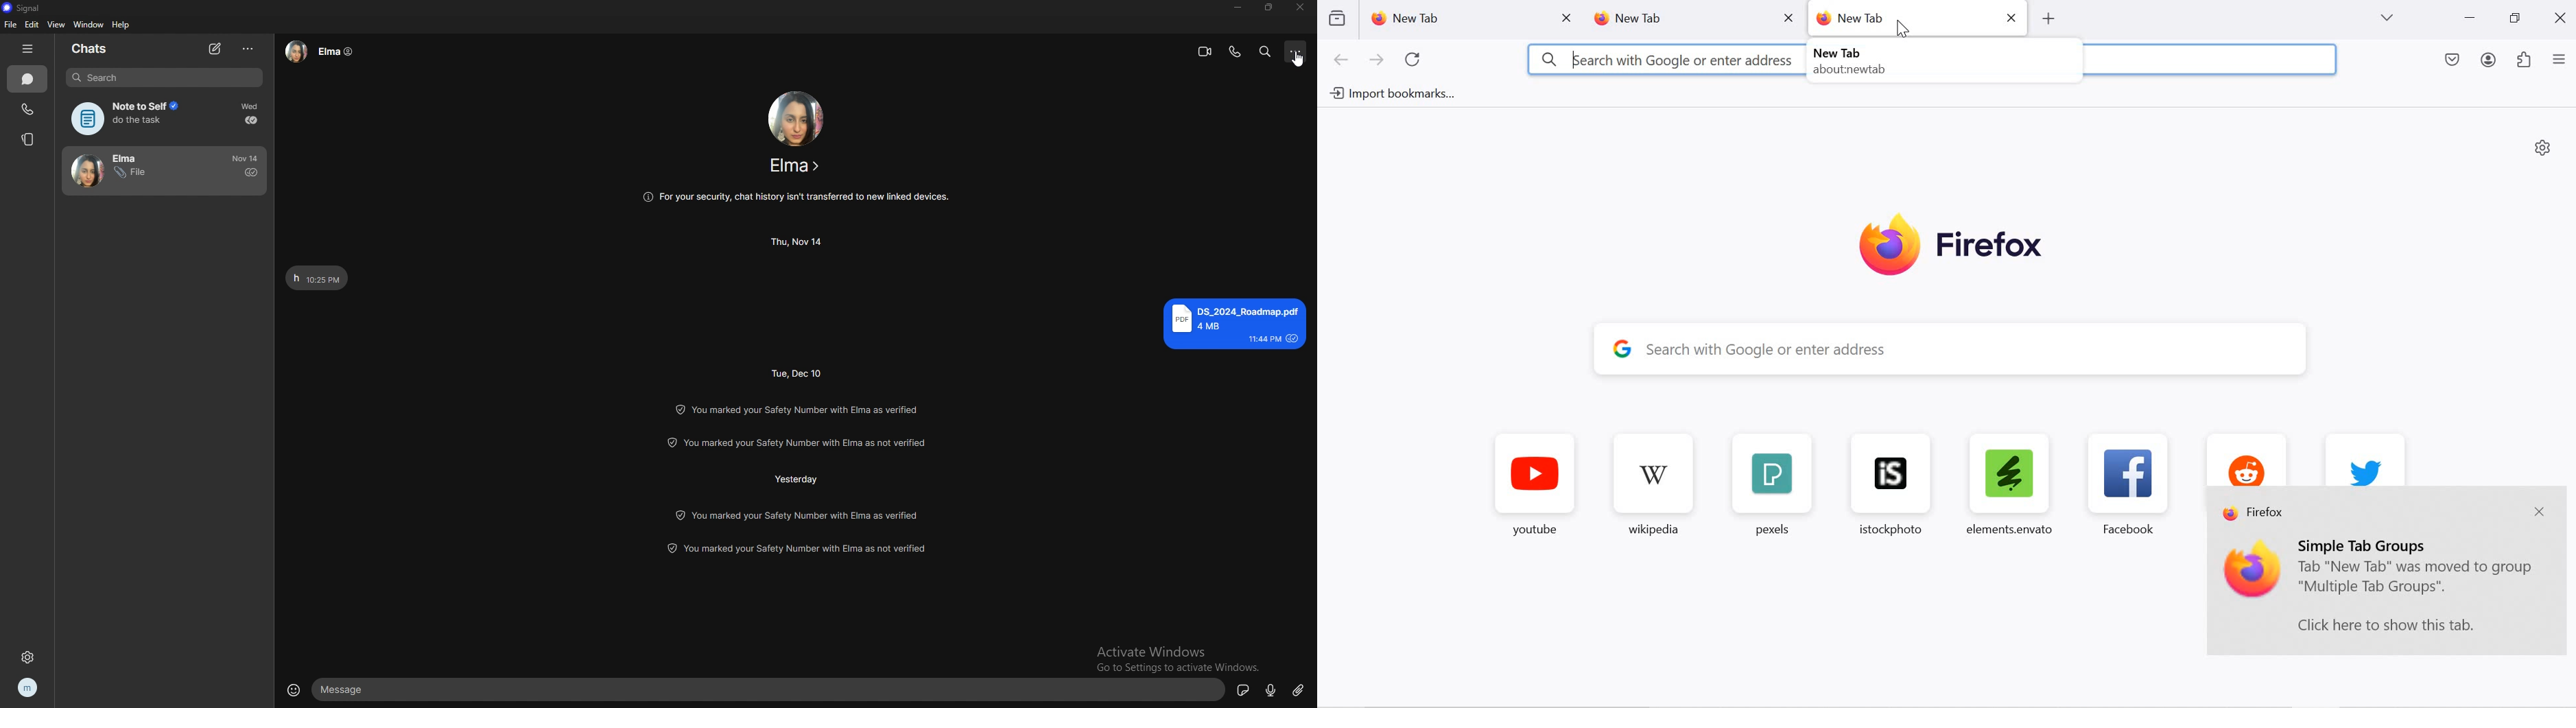 The image size is (2576, 728). I want to click on close, so click(1788, 17).